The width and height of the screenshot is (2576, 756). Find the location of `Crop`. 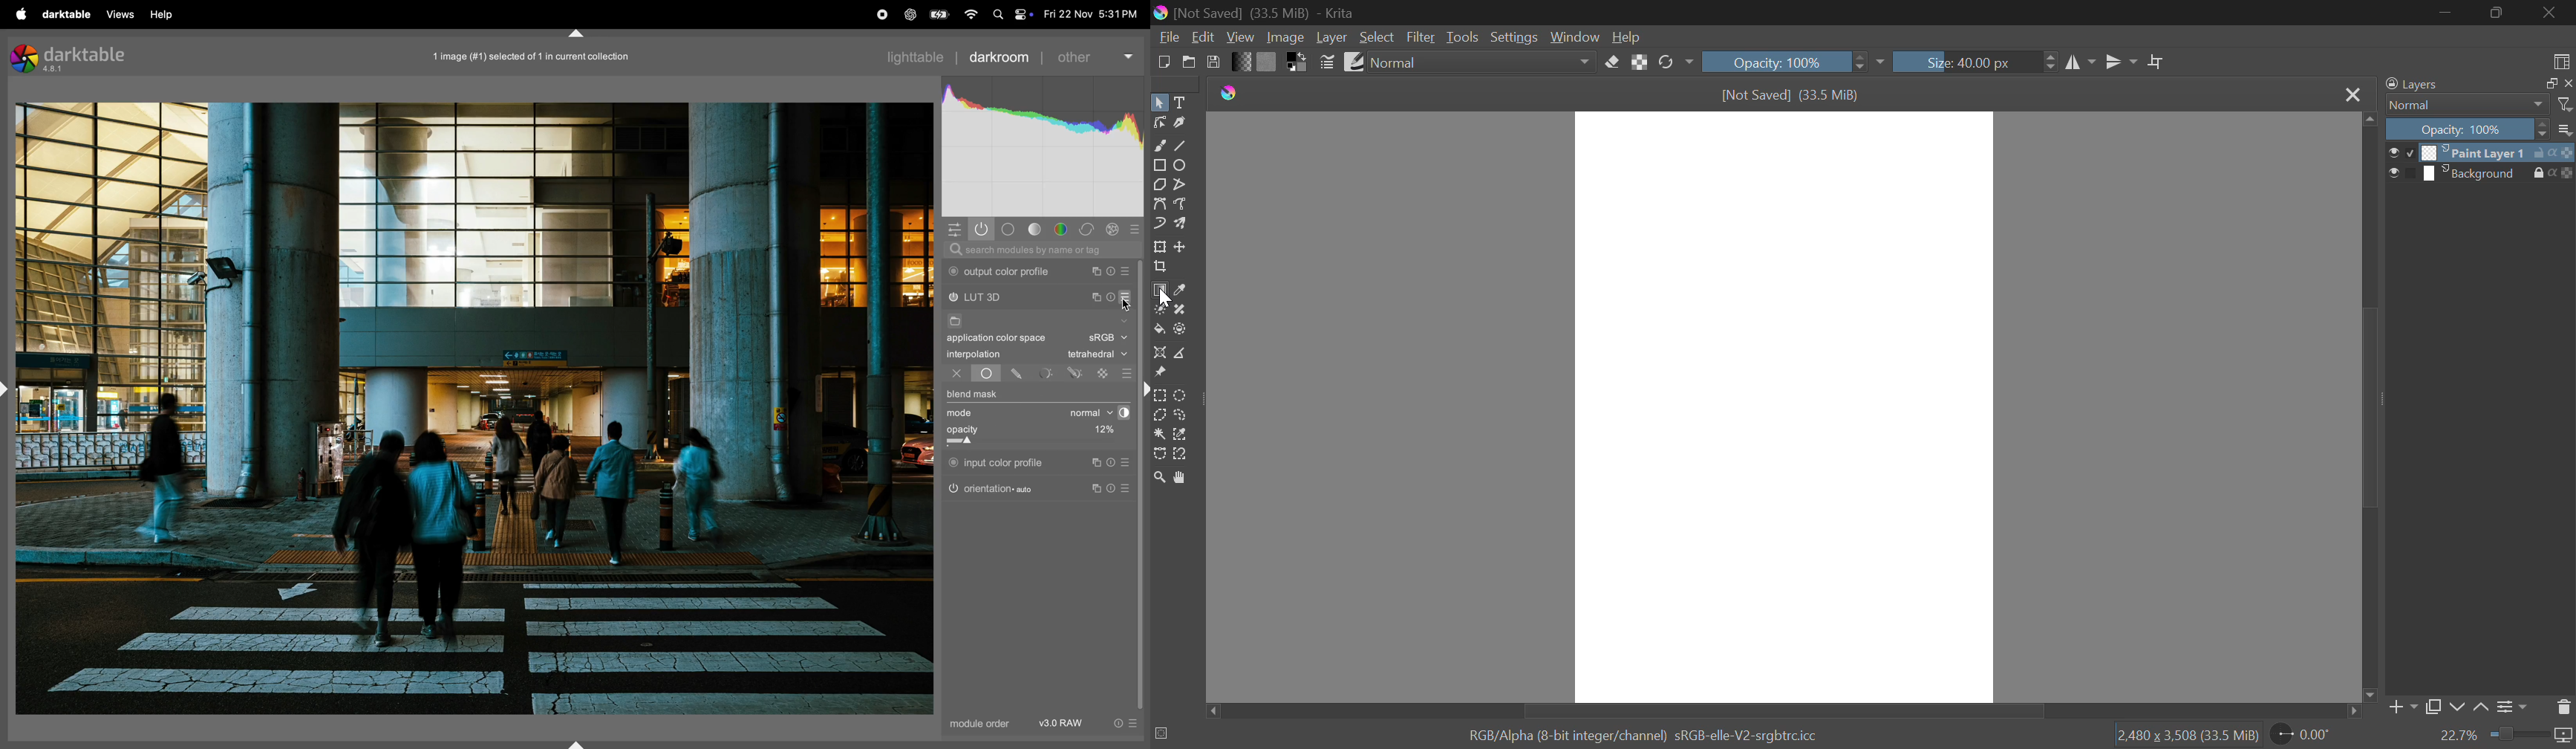

Crop is located at coordinates (2156, 62).